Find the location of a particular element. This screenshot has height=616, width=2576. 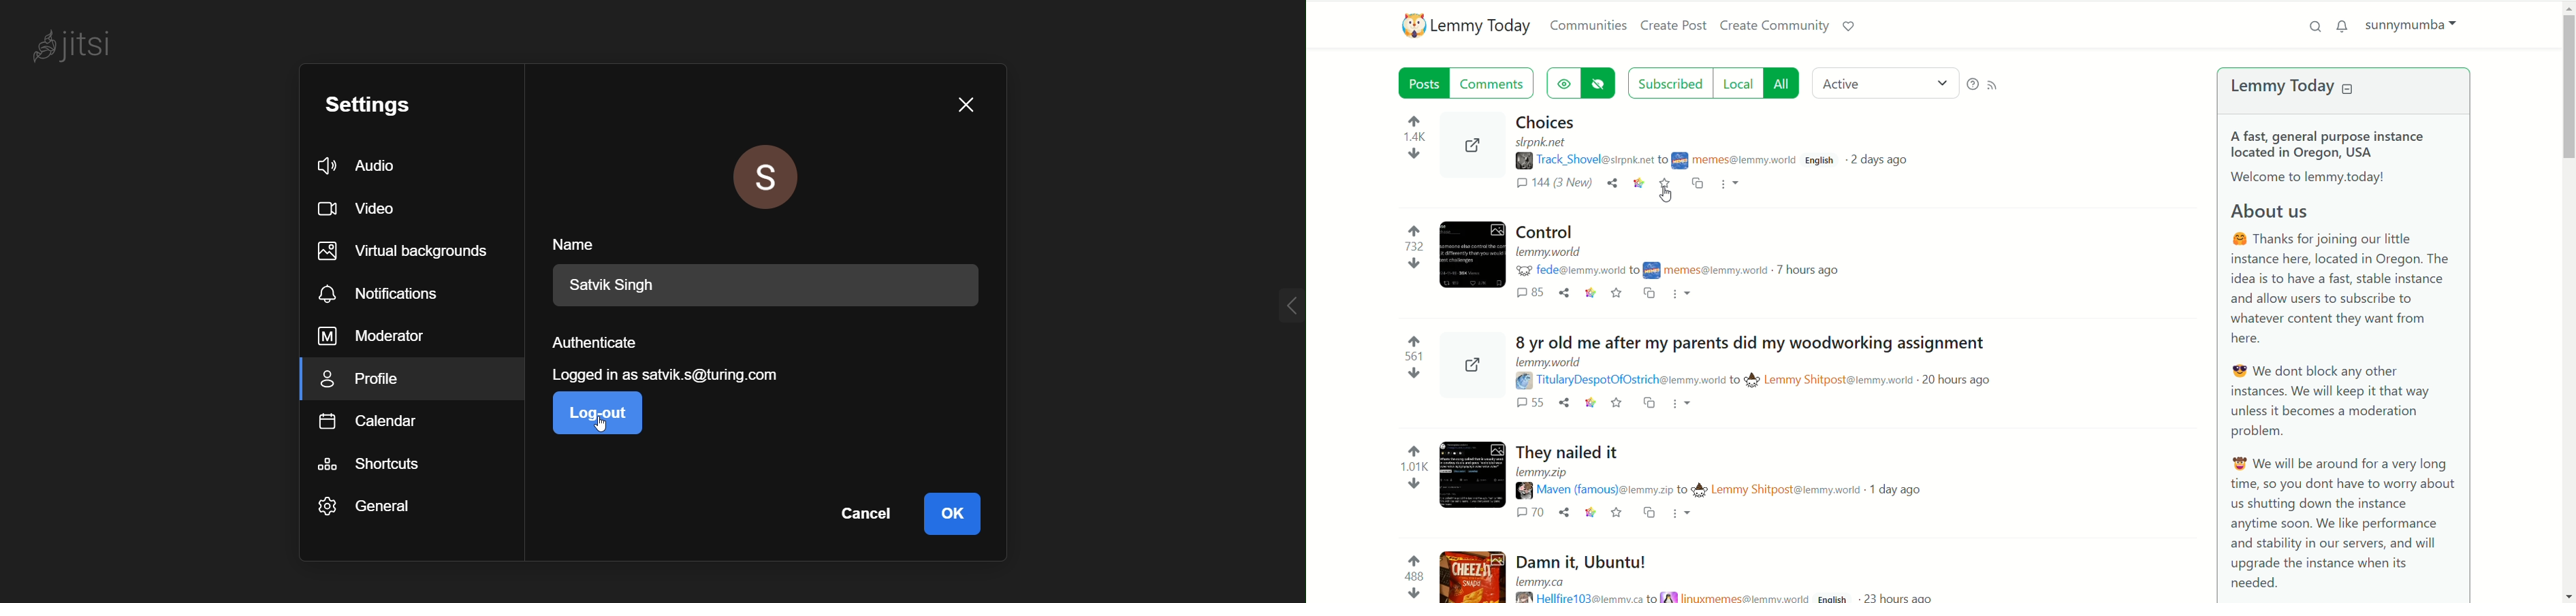

Poster details is located at coordinates (1706, 380).